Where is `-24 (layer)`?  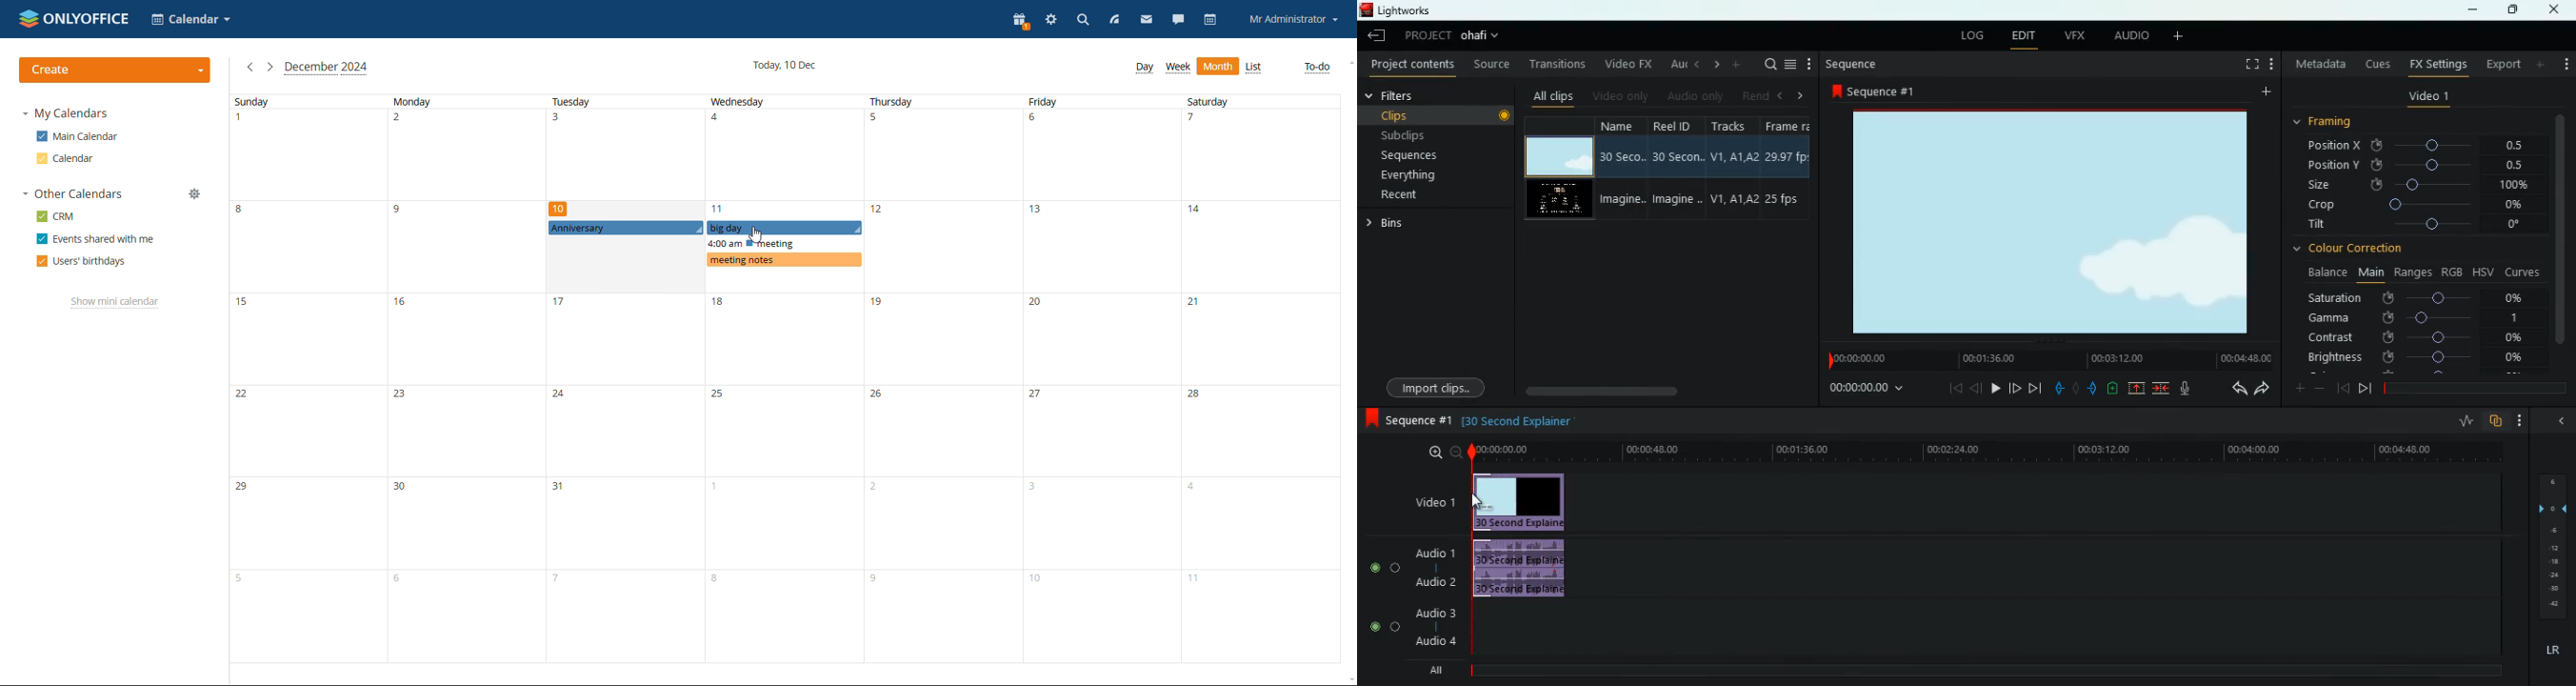
-24 (layer) is located at coordinates (2549, 575).